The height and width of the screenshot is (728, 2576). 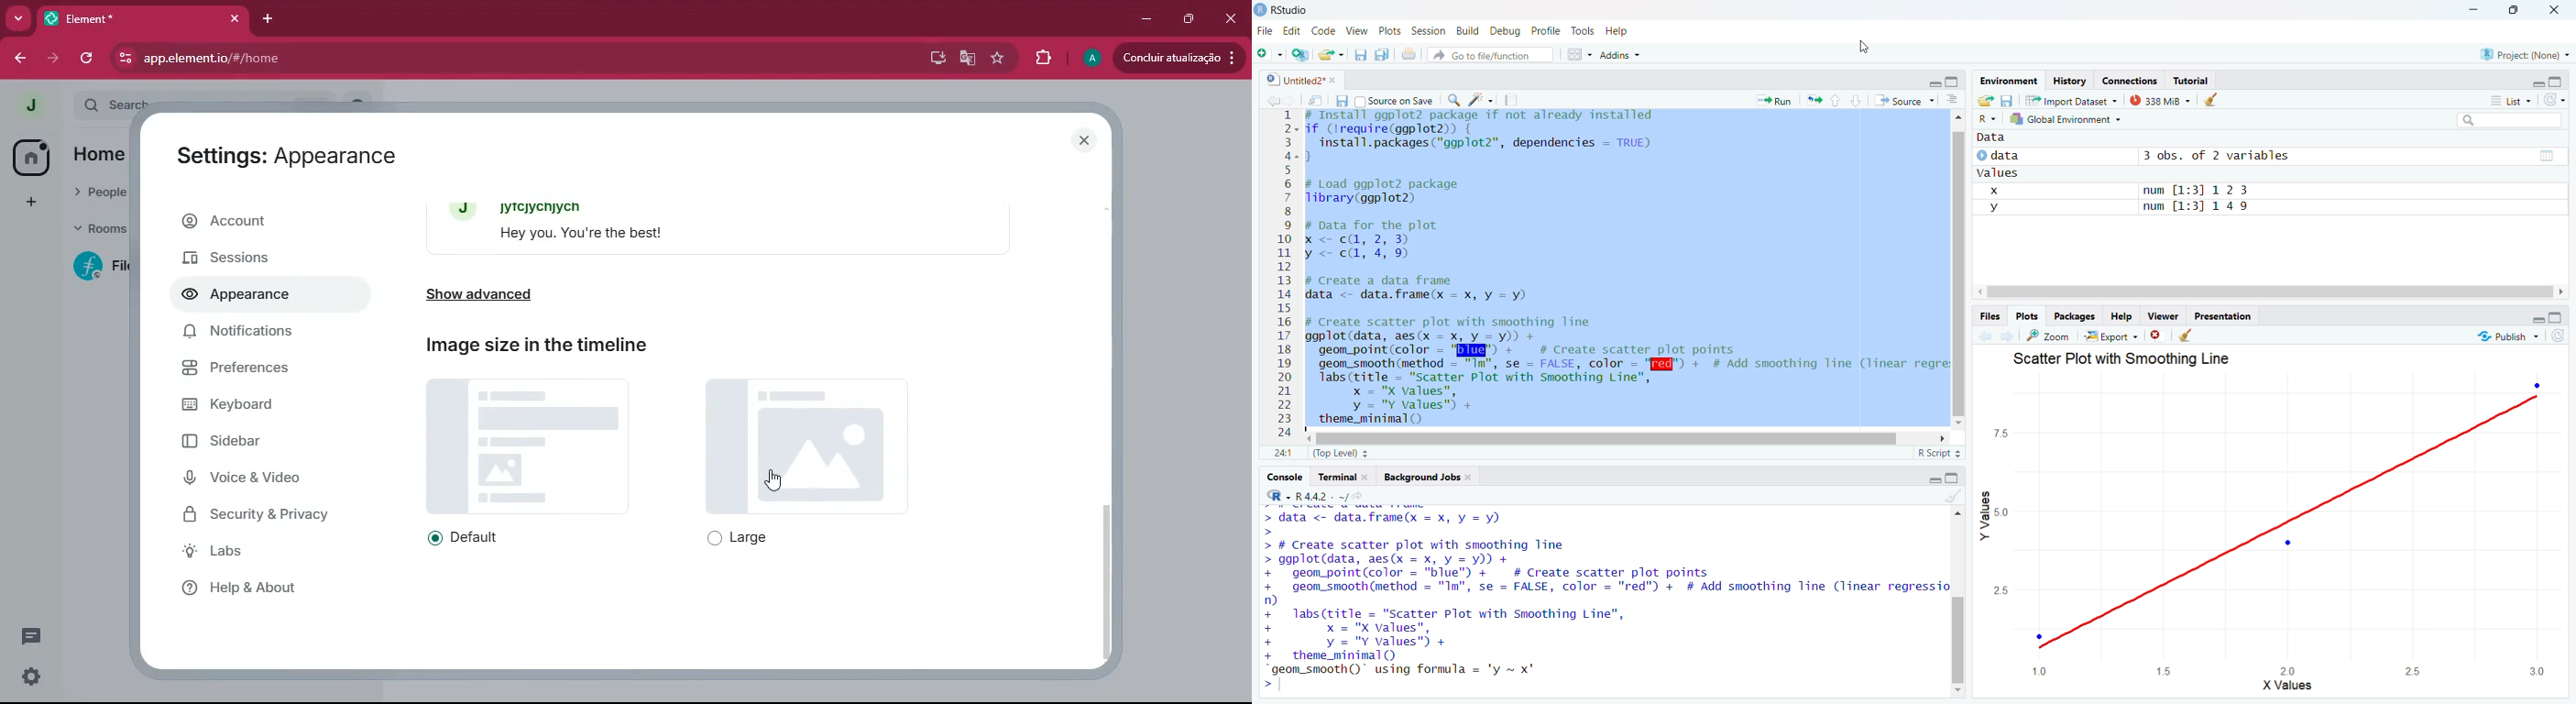 What do you see at coordinates (1488, 55) in the screenshot?
I see ` Go to file/function` at bounding box center [1488, 55].